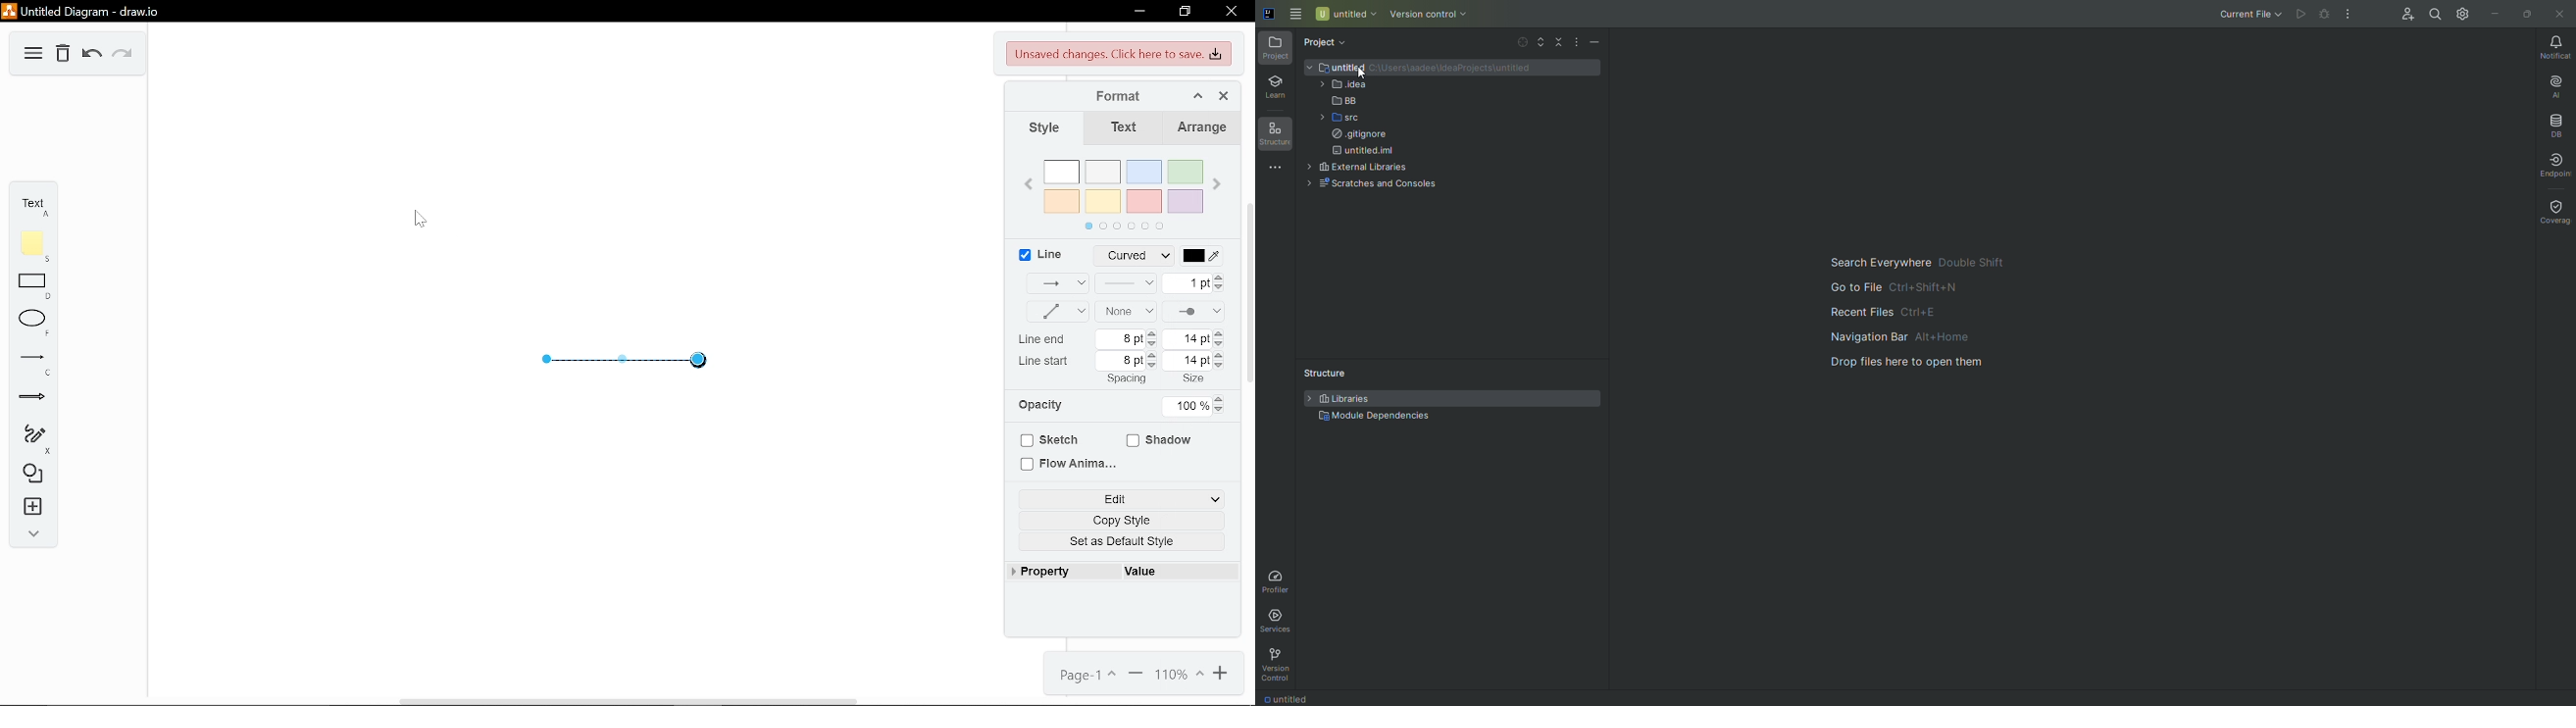 Image resolution: width=2576 pixels, height=728 pixels. I want to click on Value, so click(1175, 573).